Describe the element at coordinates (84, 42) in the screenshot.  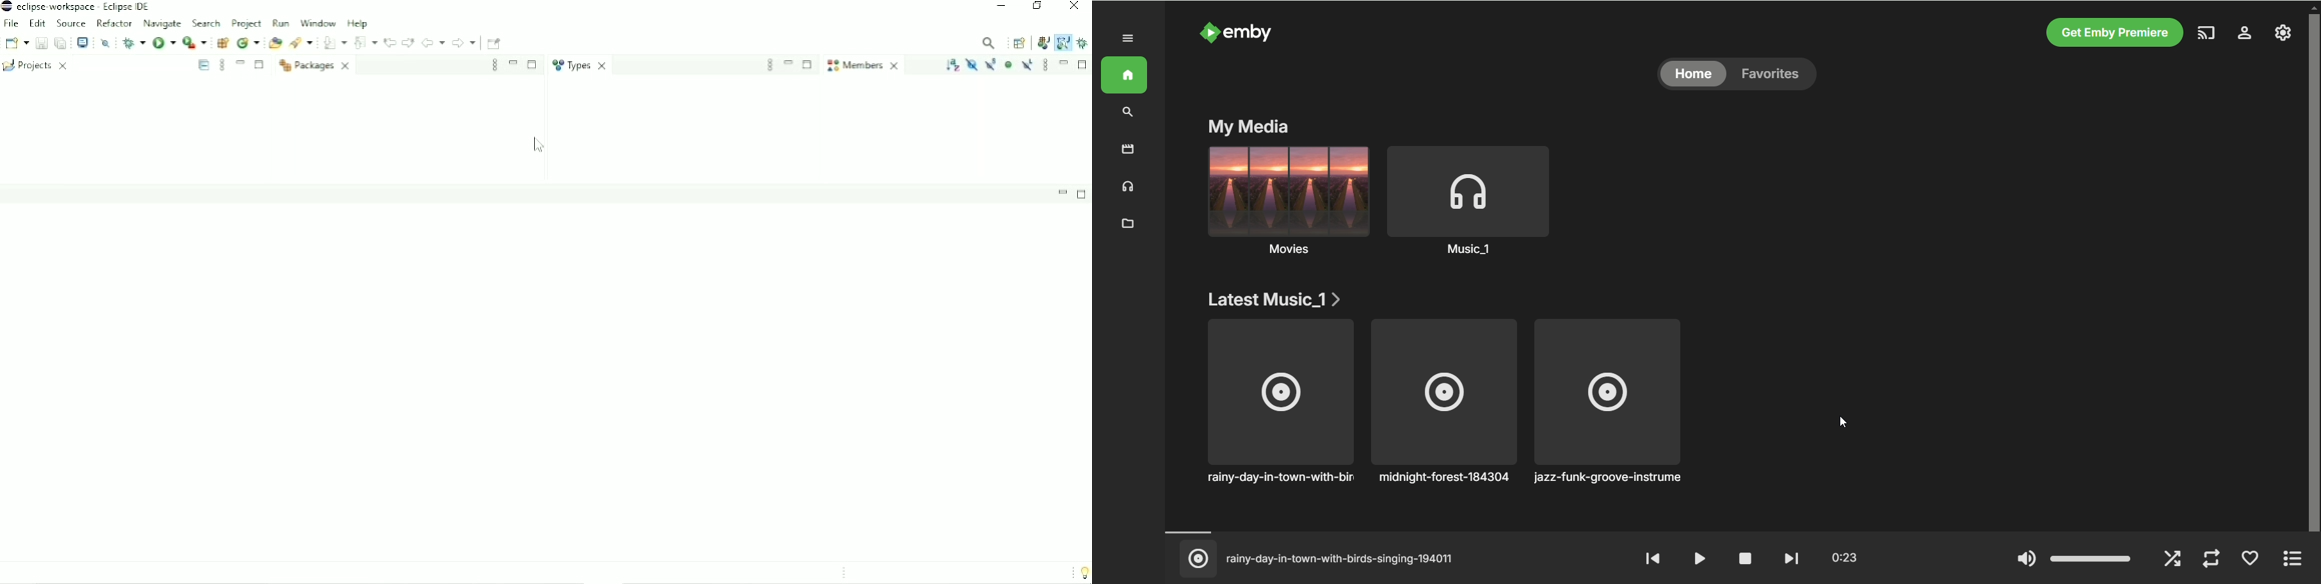
I see `Open a terminal` at that location.